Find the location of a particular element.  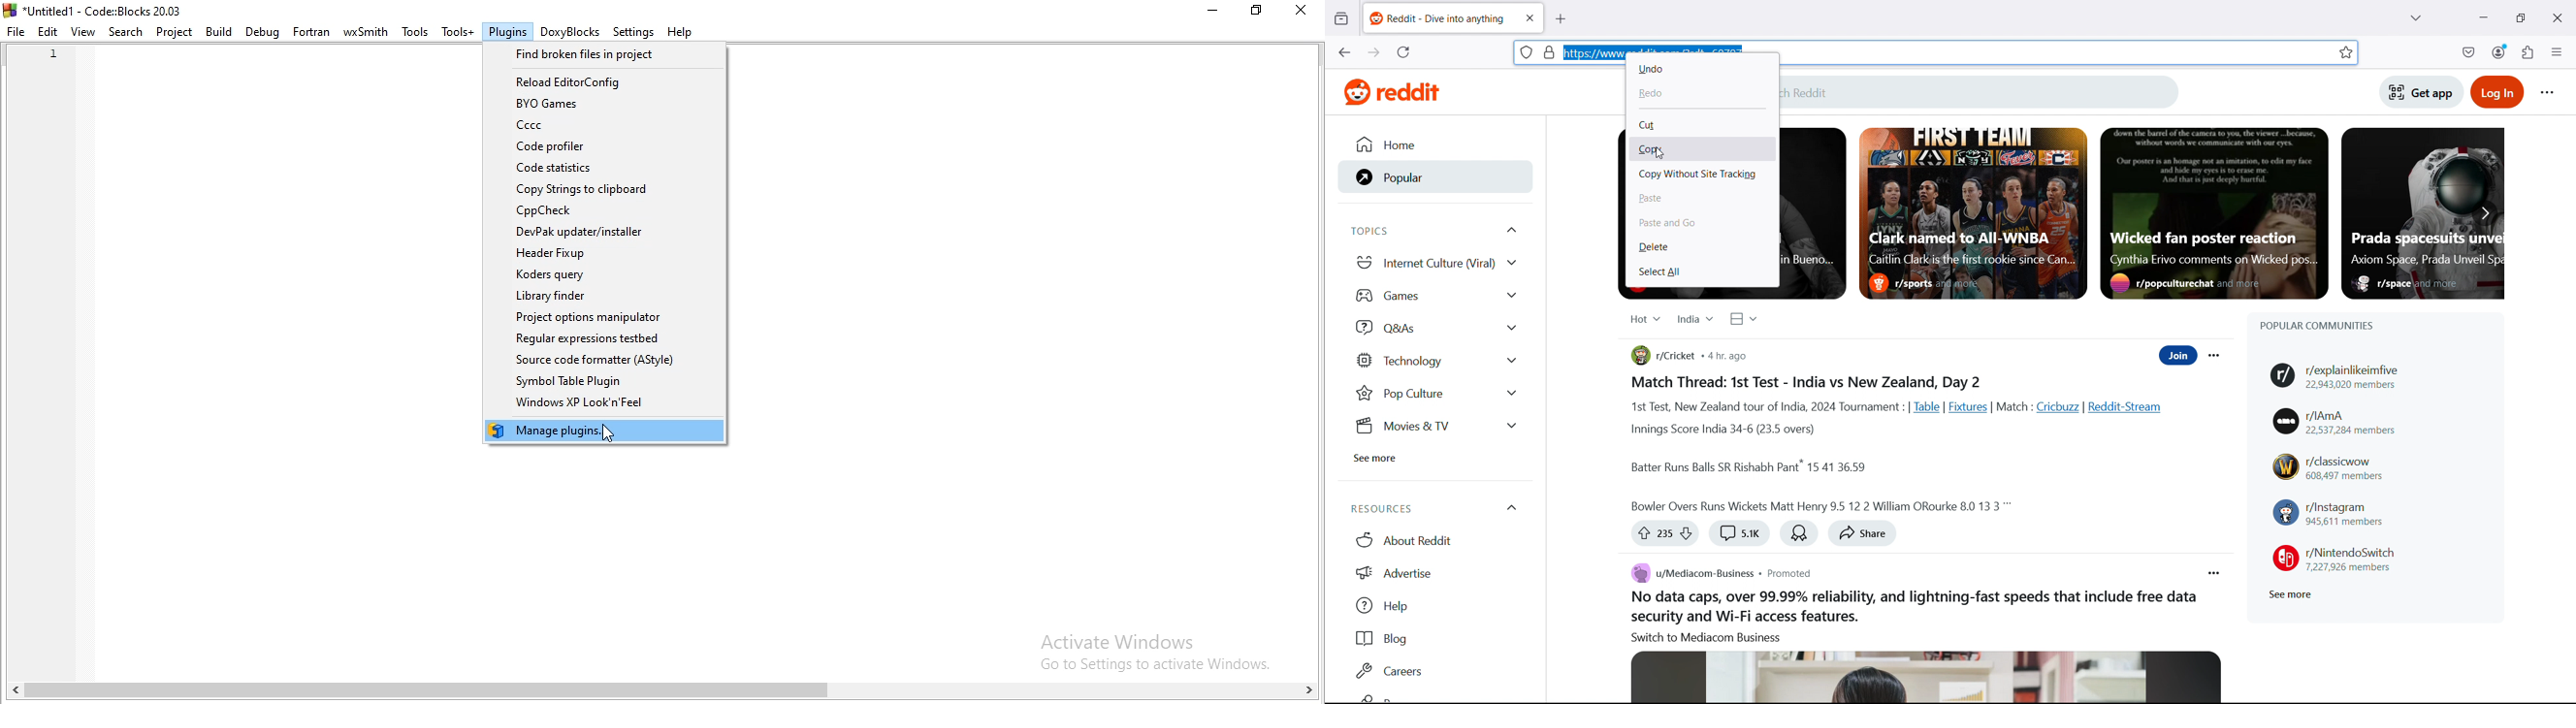

Post publication time is located at coordinates (1730, 356).